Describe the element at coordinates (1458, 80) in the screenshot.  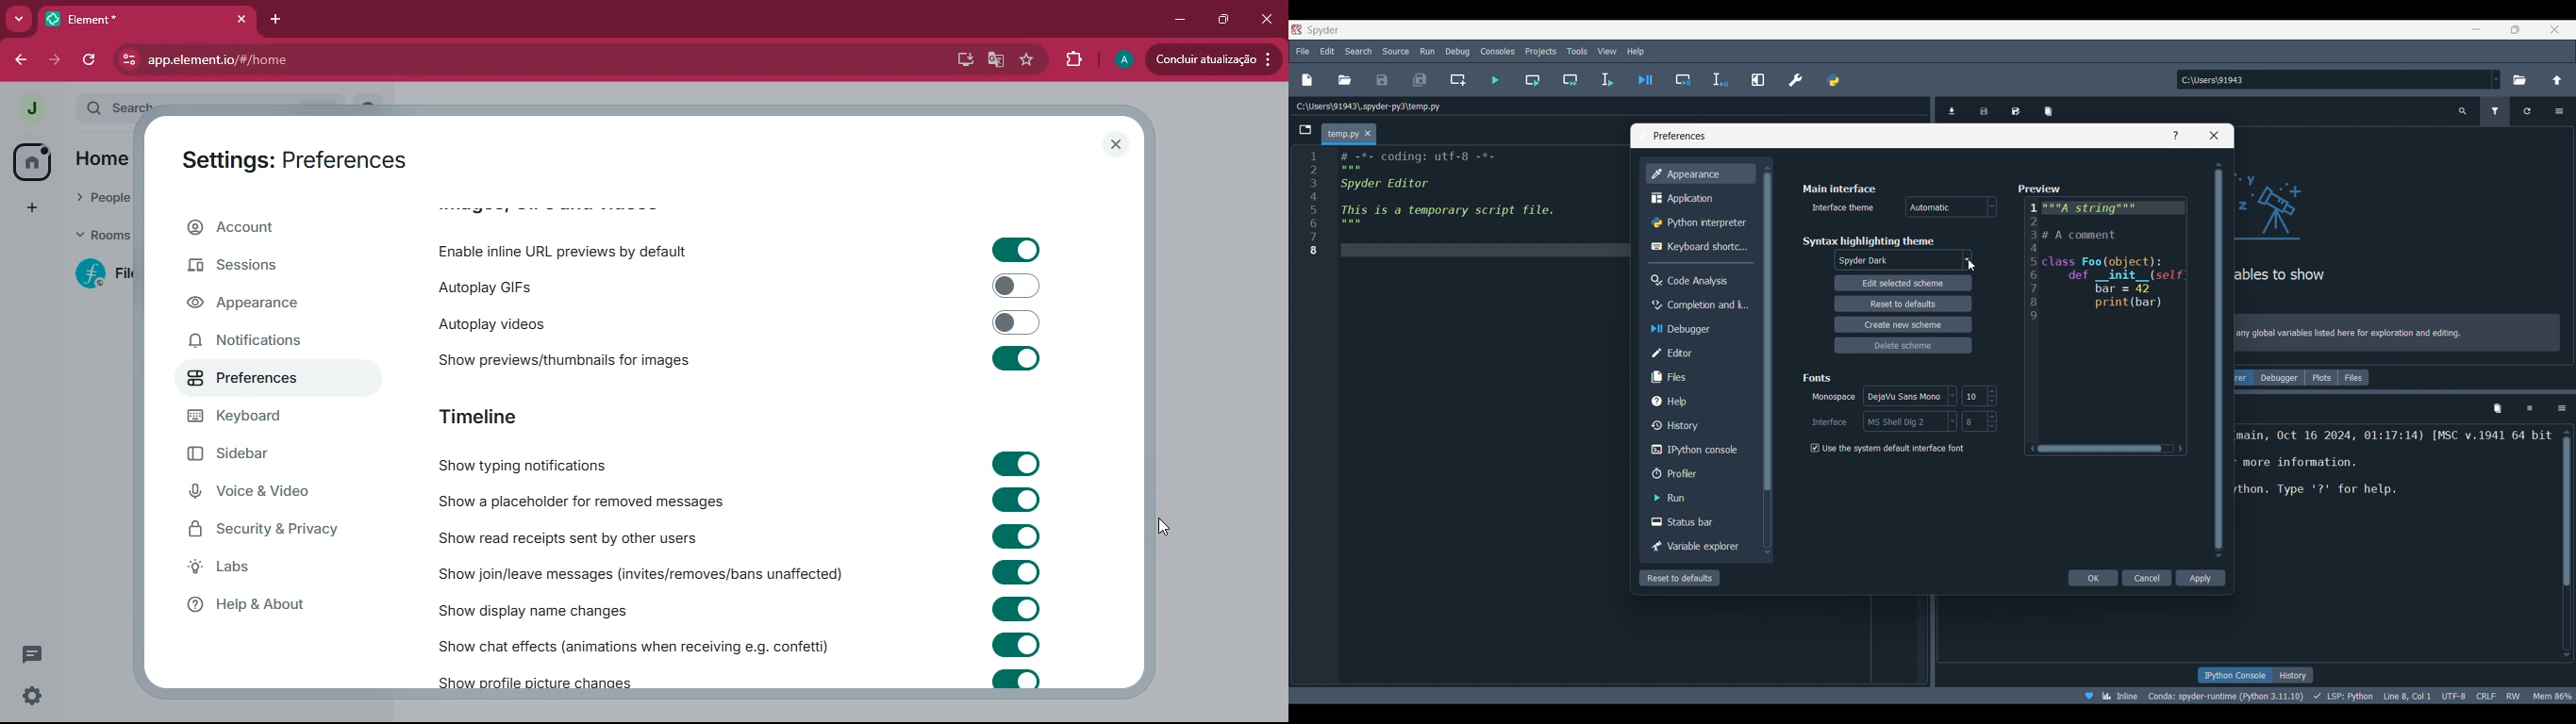
I see `Create new cell at the current line` at that location.